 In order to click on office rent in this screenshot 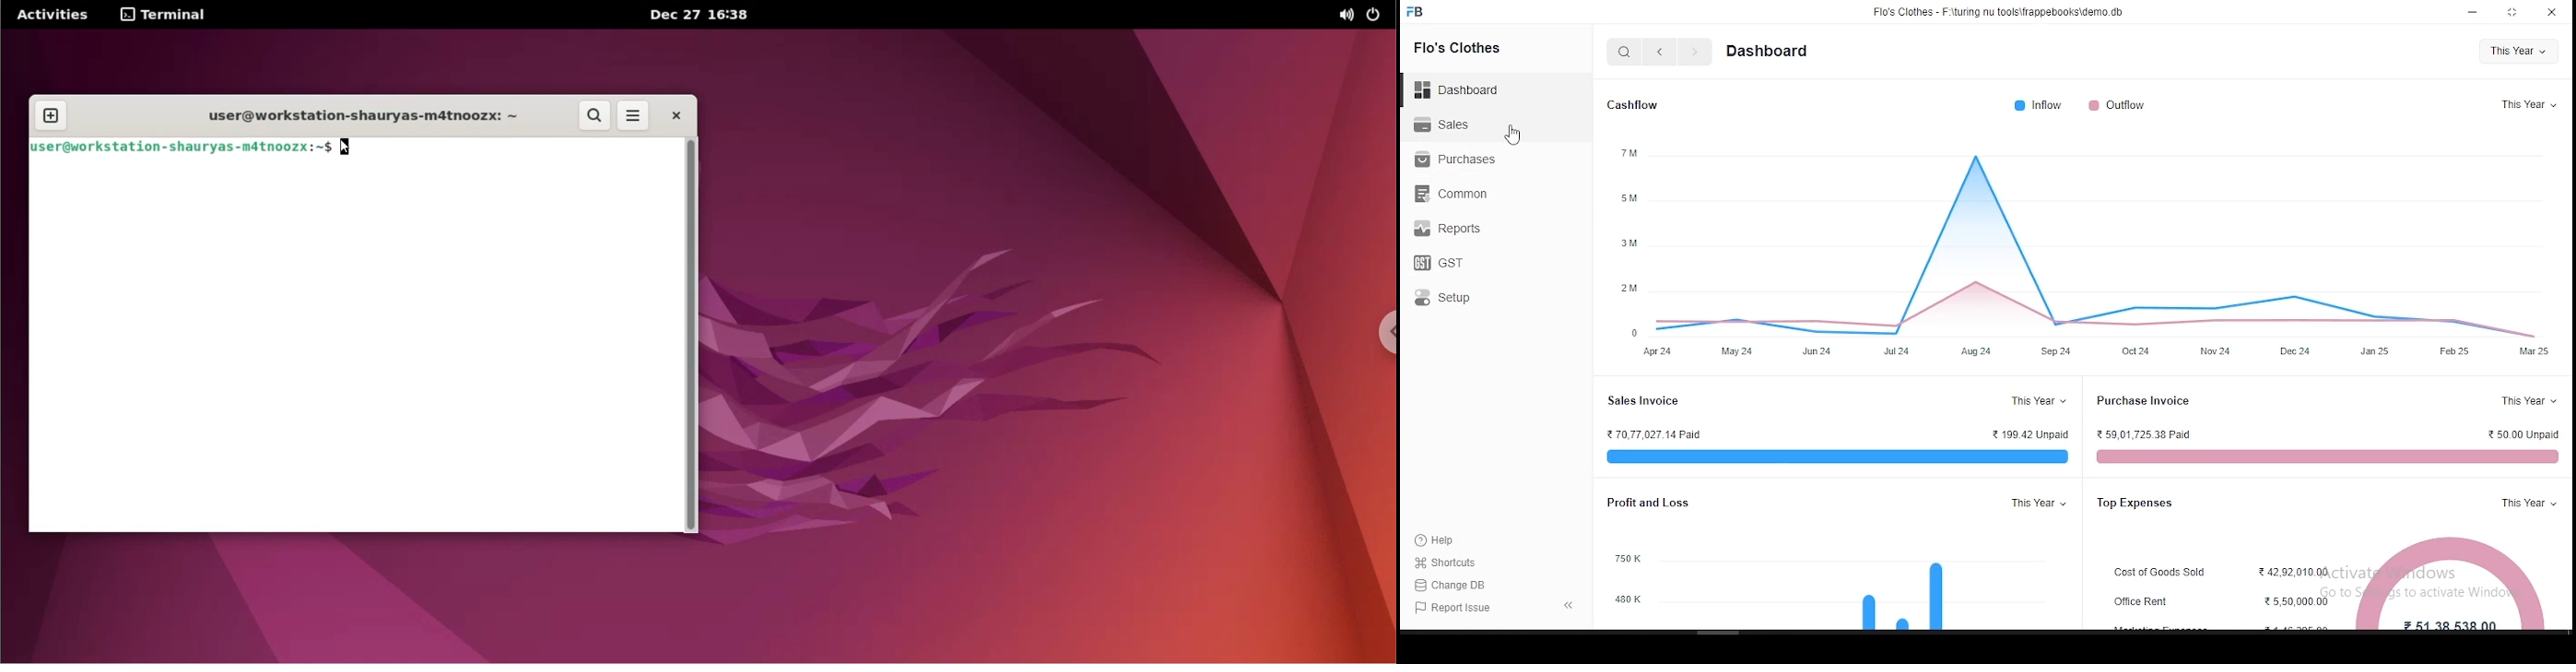, I will do `click(2147, 604)`.